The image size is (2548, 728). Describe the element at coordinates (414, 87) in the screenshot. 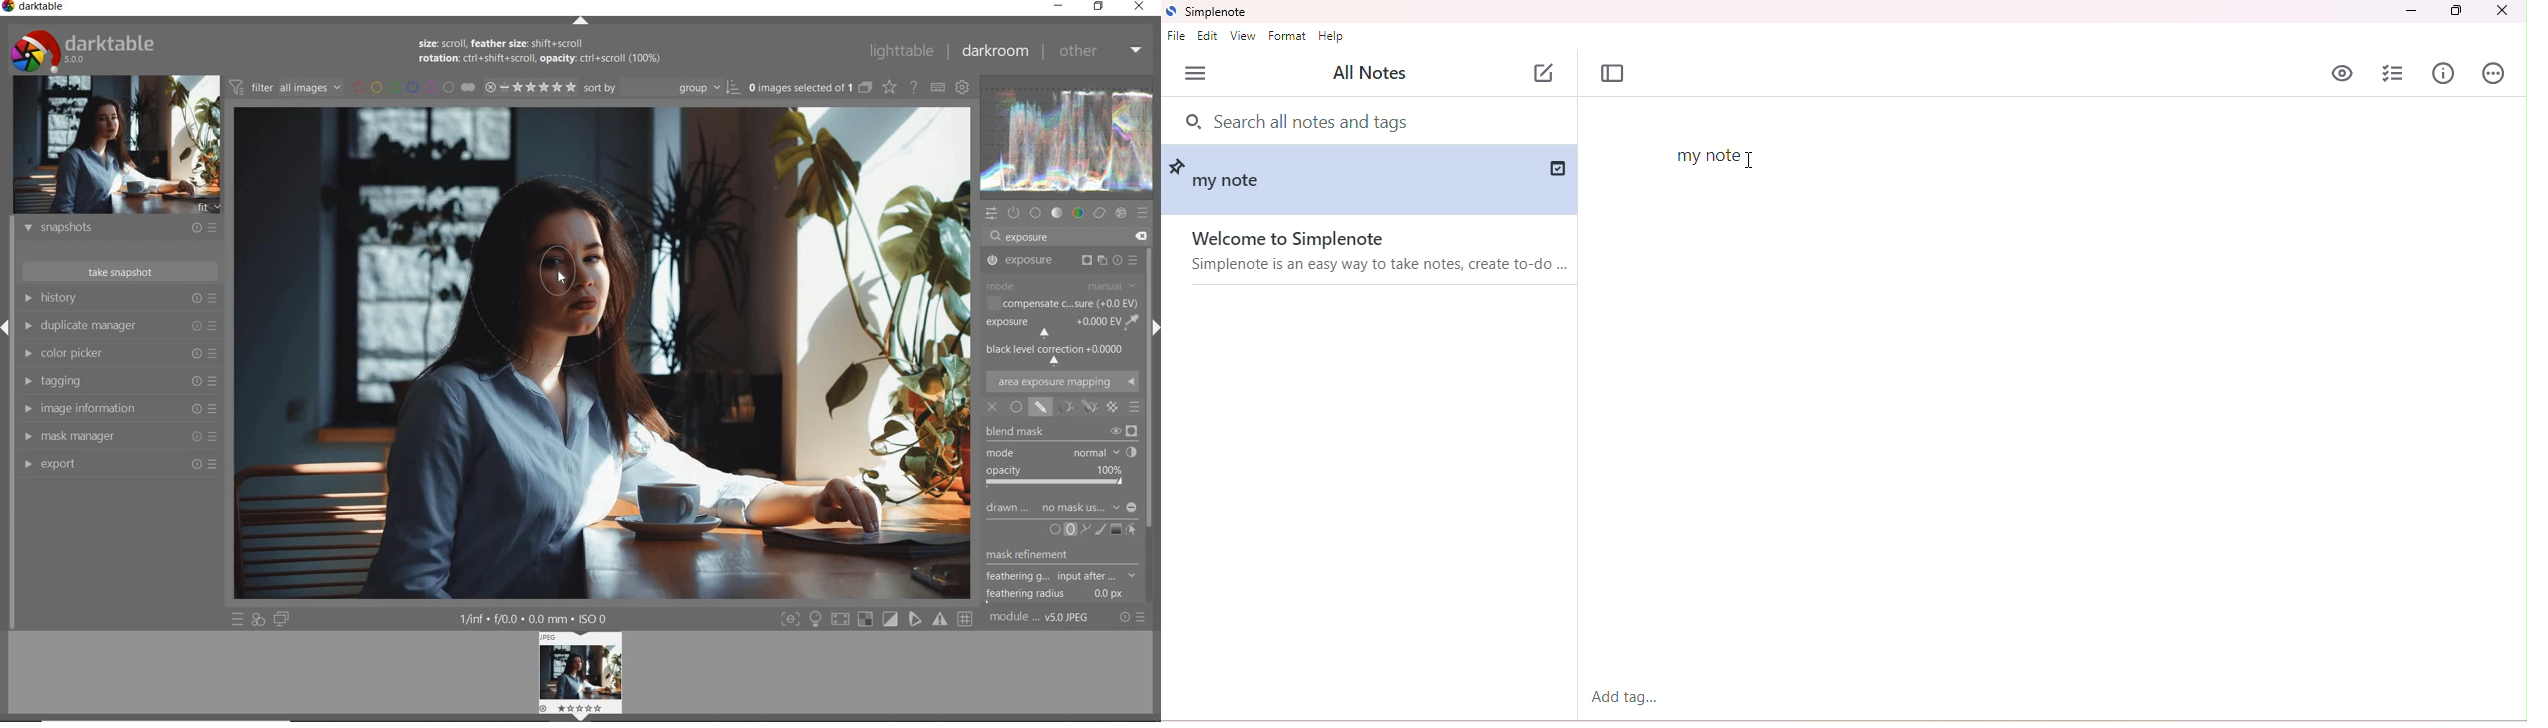

I see `filter by image color` at that location.